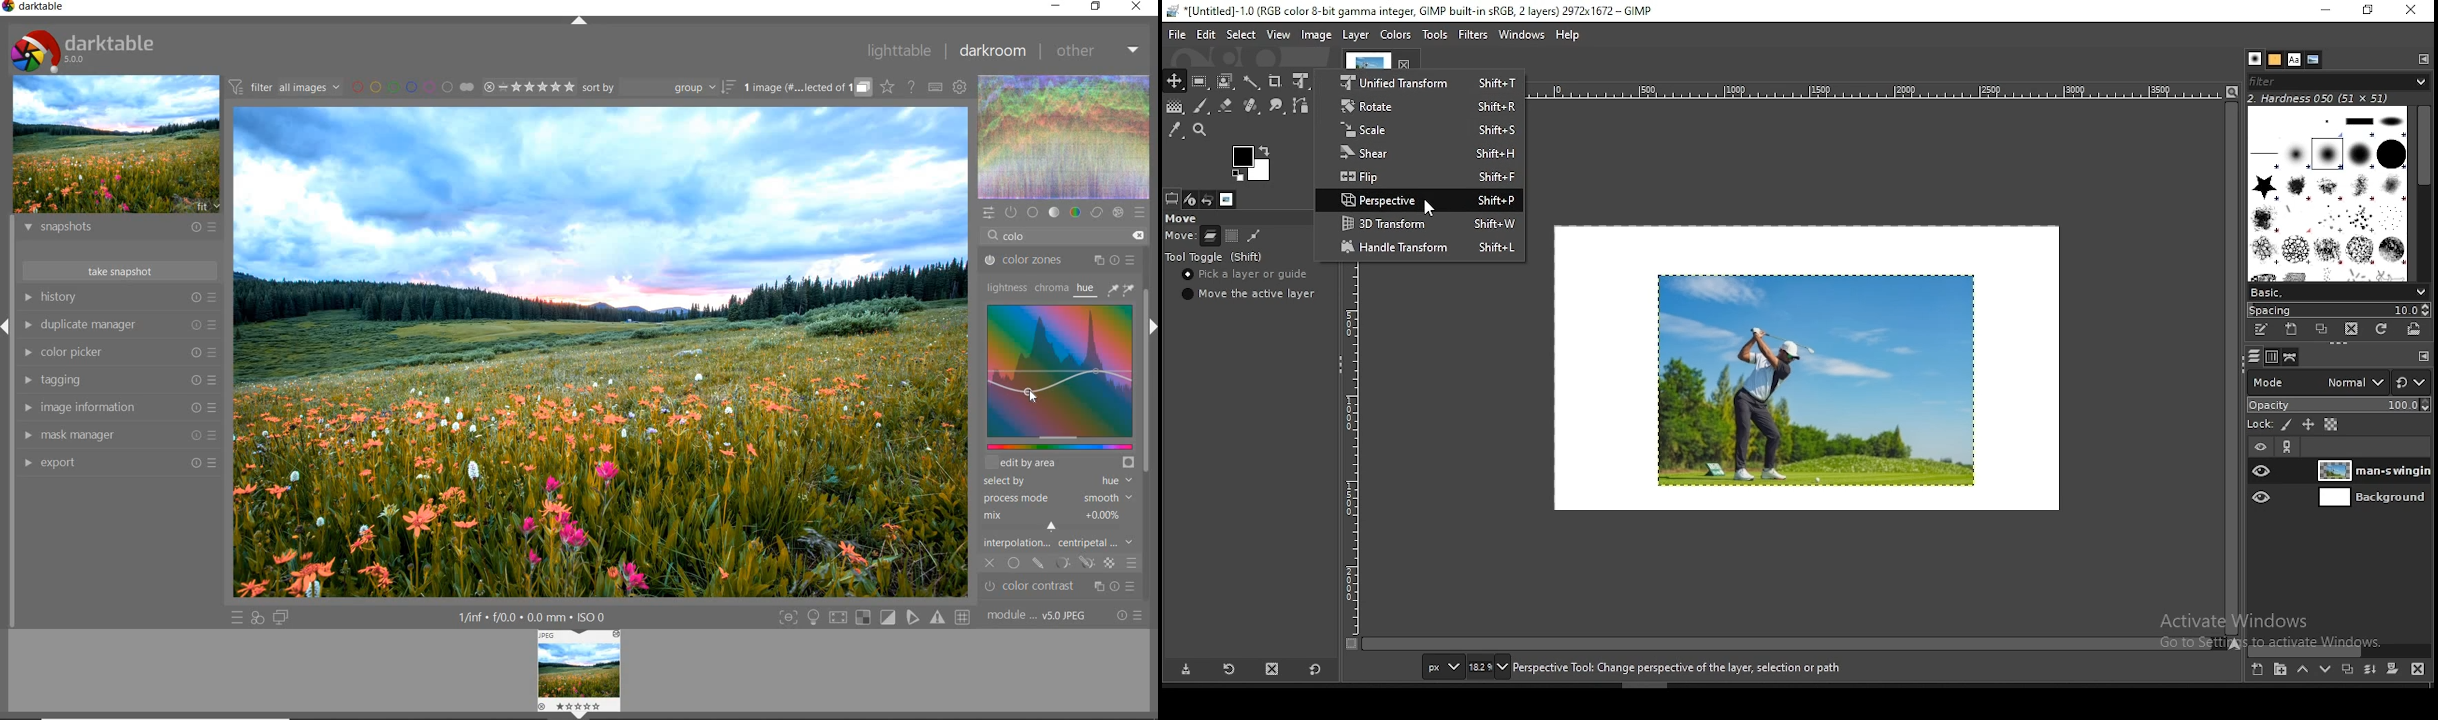 This screenshot has height=728, width=2464. Describe the element at coordinates (1061, 382) in the screenshot. I see `Colorize` at that location.